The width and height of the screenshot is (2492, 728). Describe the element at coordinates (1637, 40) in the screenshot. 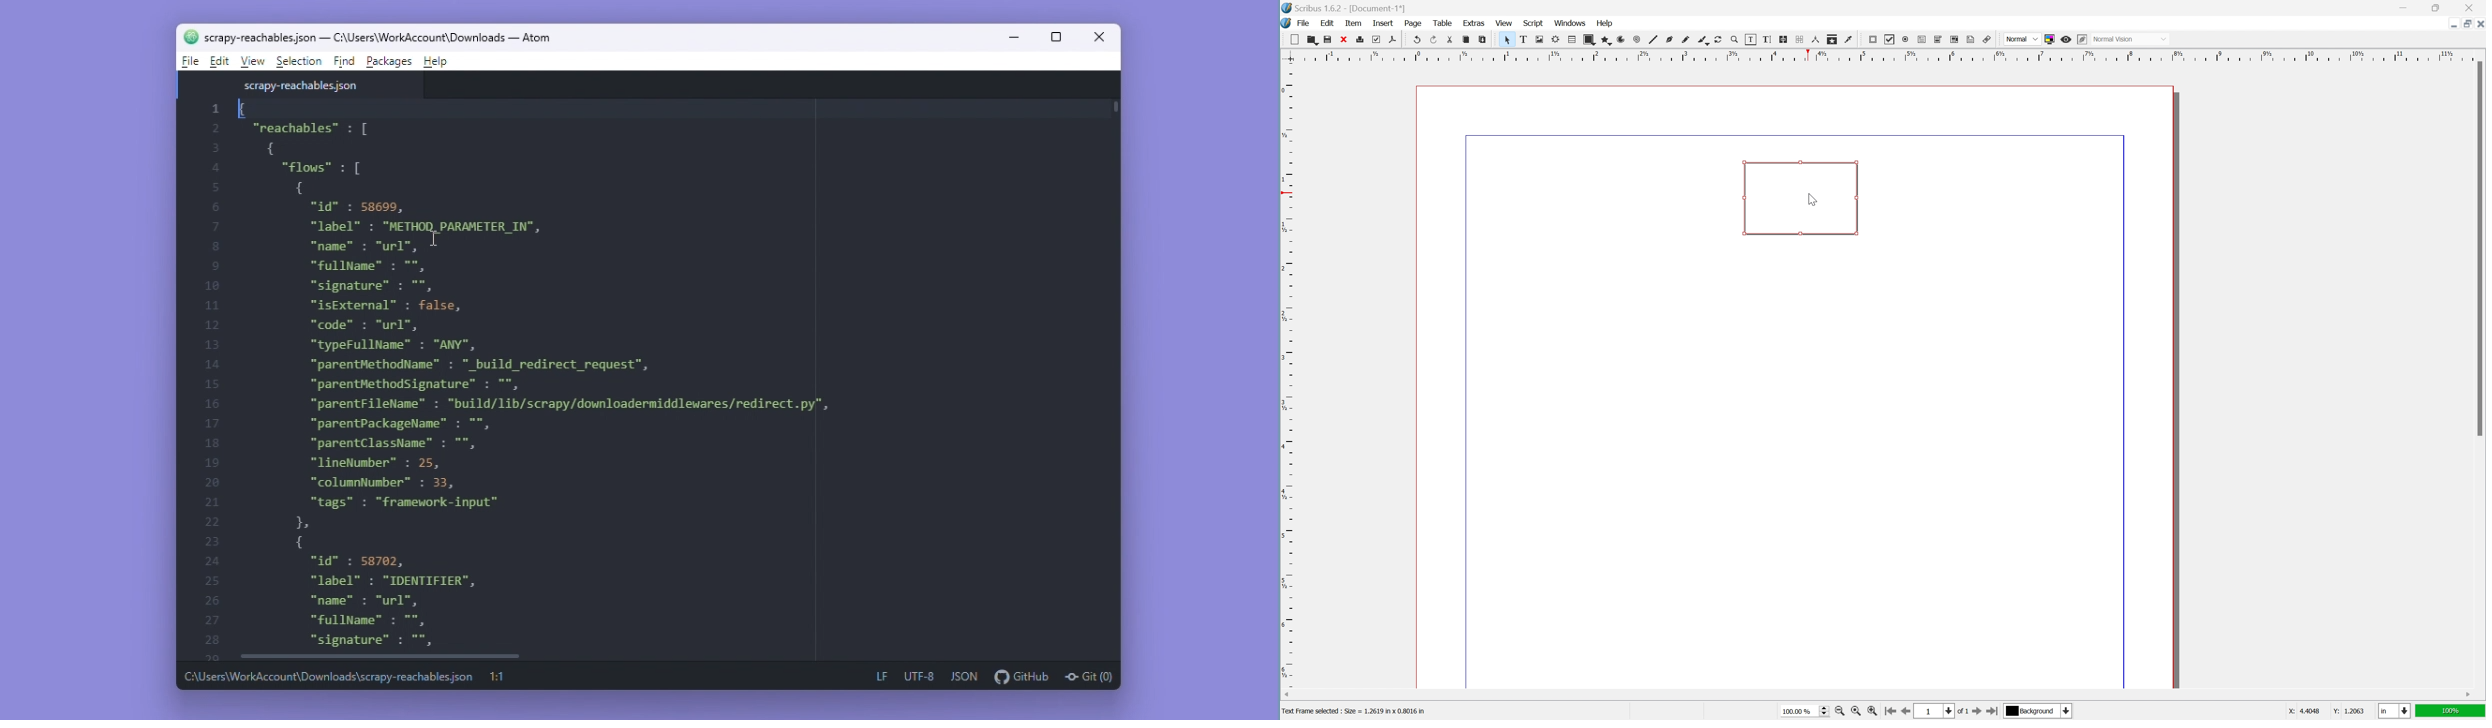

I see `spiral` at that location.